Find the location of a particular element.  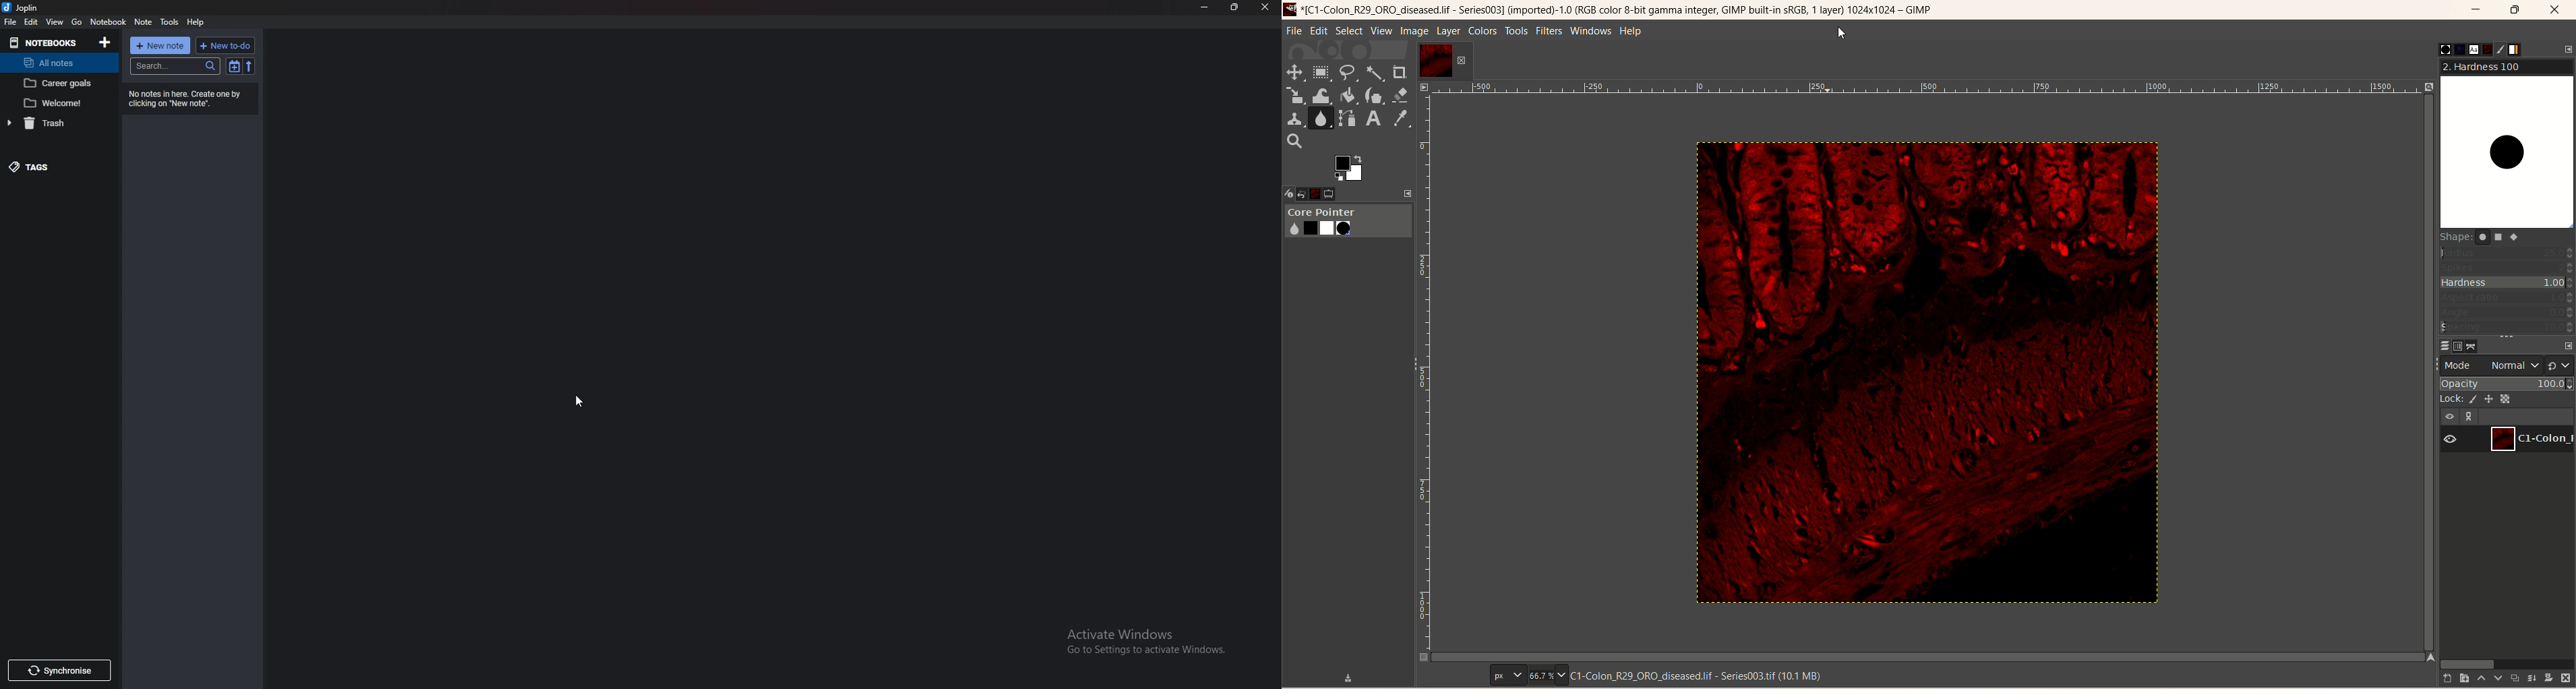

configure this tab is located at coordinates (2568, 49).